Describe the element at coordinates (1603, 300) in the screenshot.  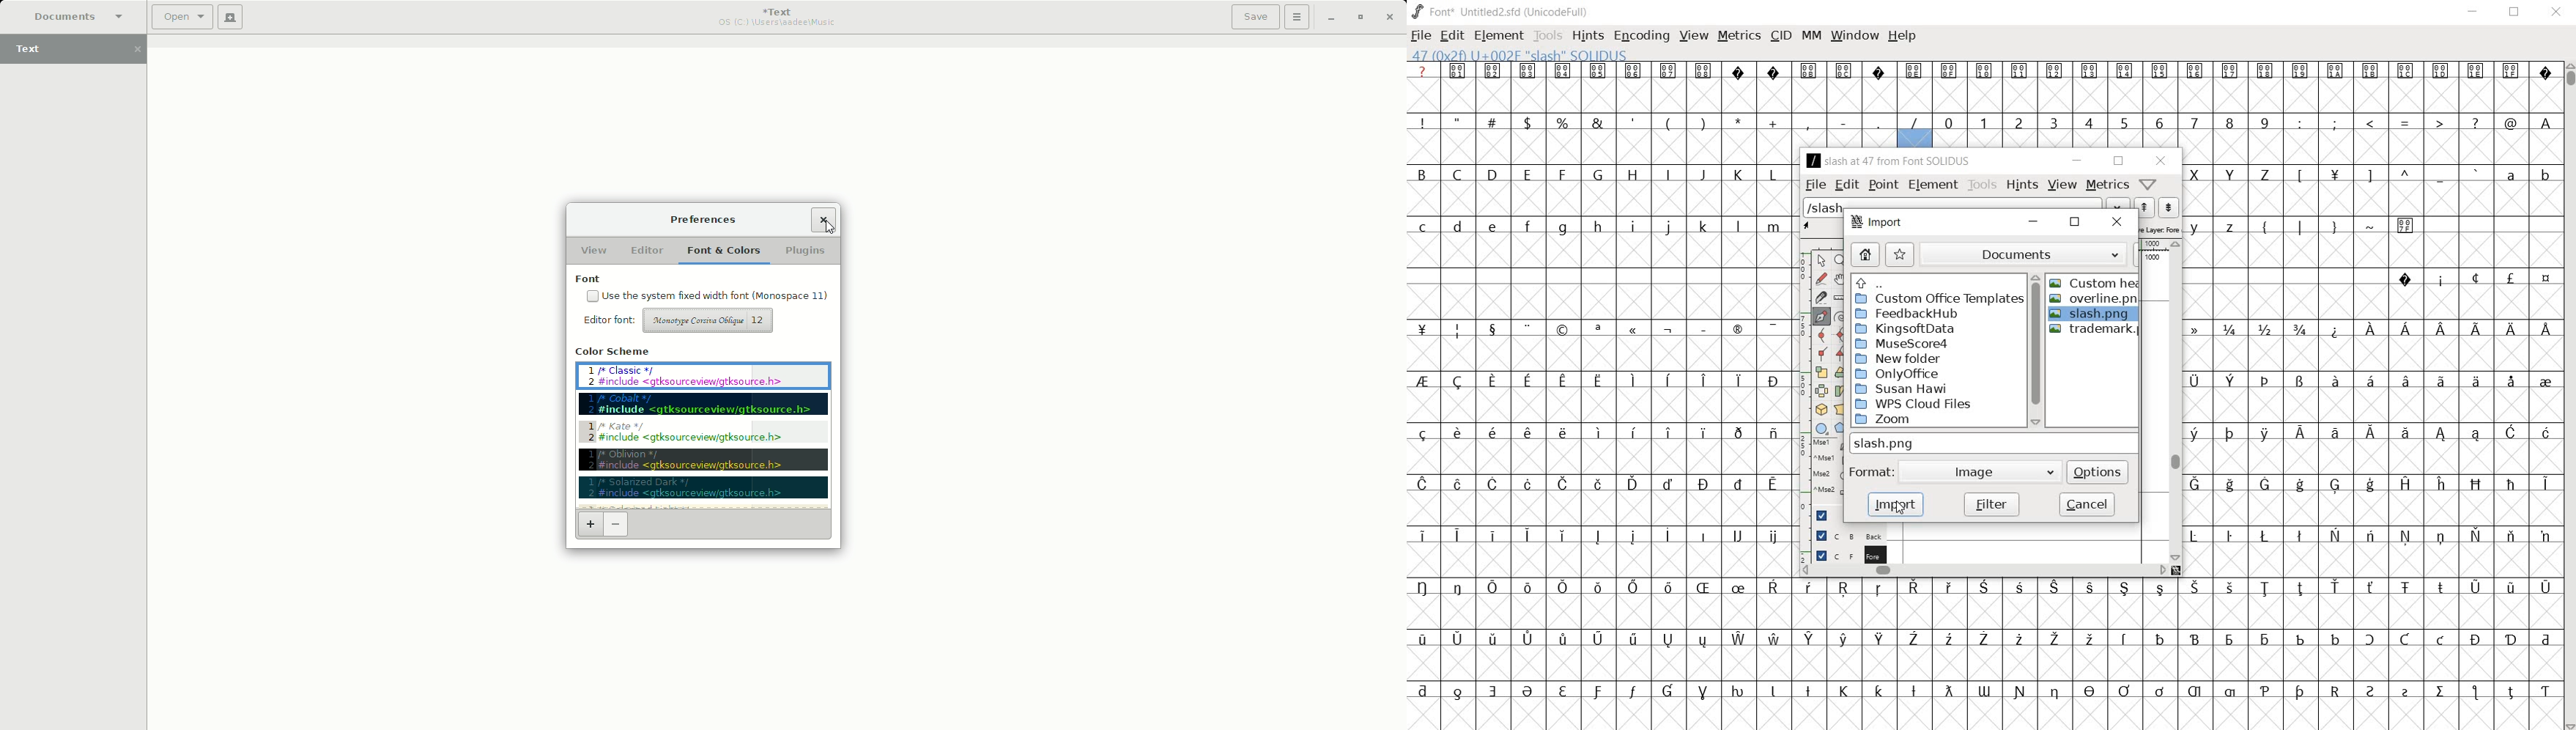
I see `empty cells` at that location.